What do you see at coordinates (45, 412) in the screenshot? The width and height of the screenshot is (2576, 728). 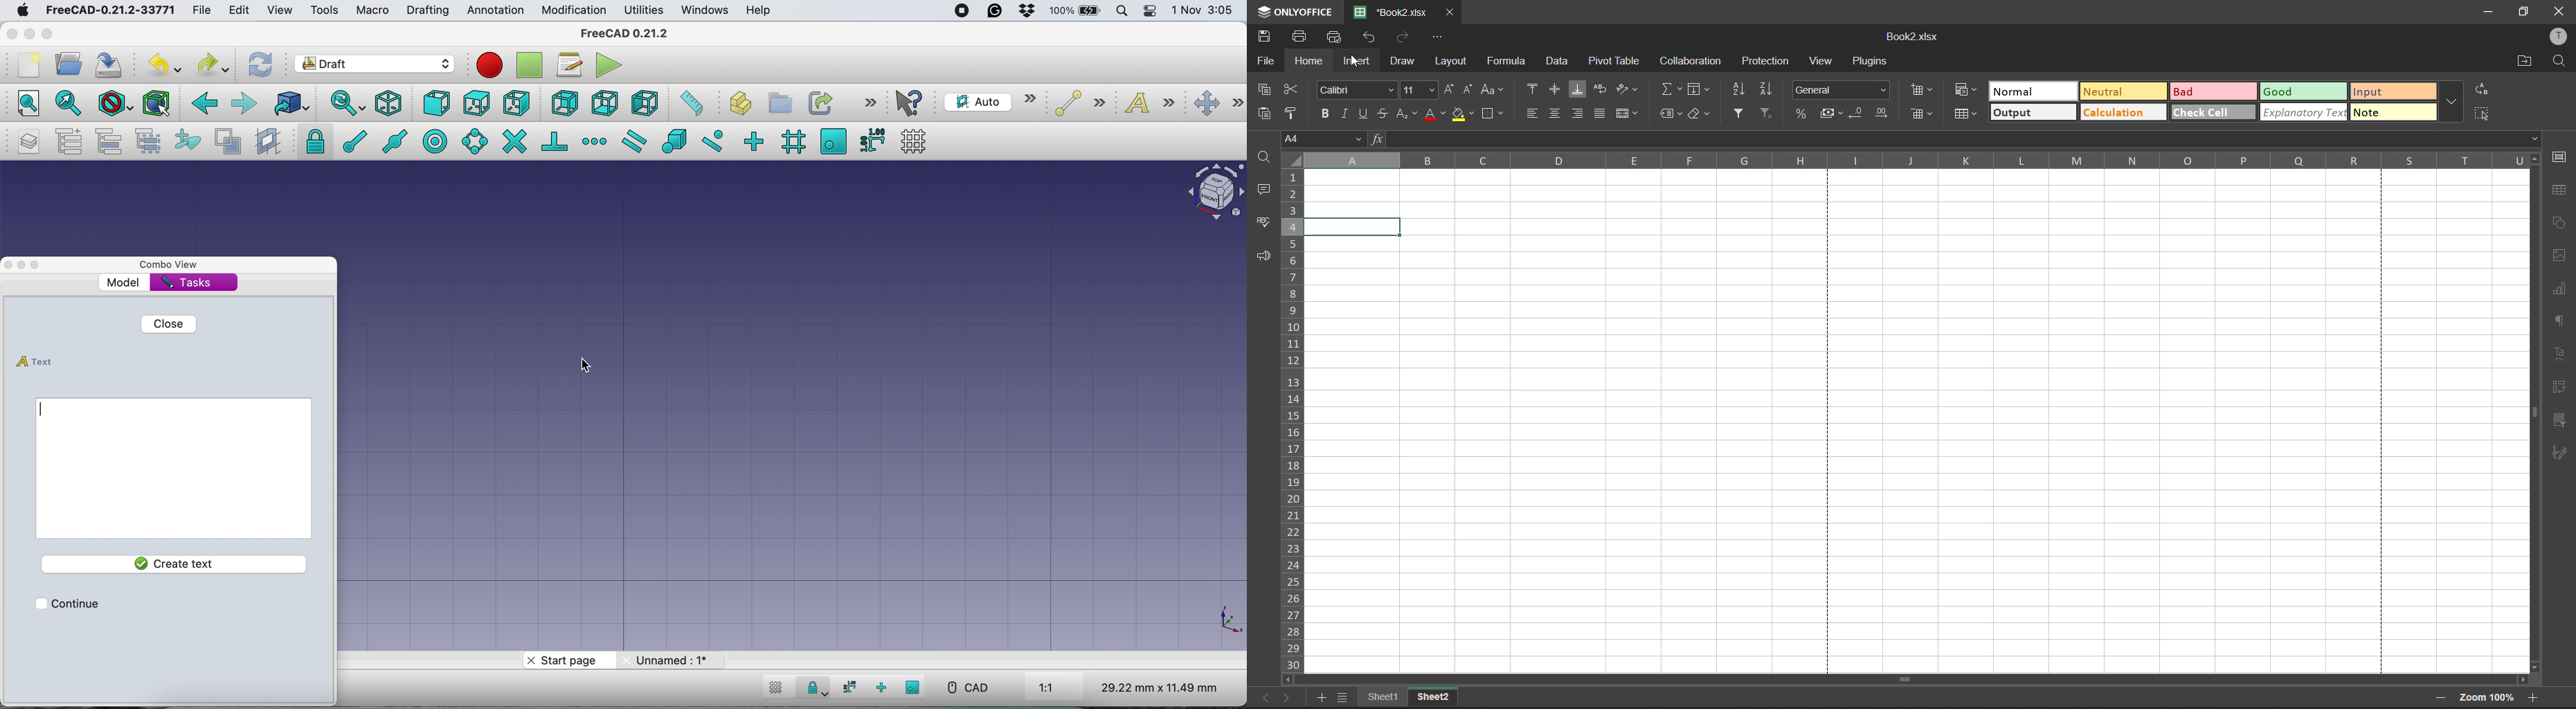 I see `enter text` at bounding box center [45, 412].